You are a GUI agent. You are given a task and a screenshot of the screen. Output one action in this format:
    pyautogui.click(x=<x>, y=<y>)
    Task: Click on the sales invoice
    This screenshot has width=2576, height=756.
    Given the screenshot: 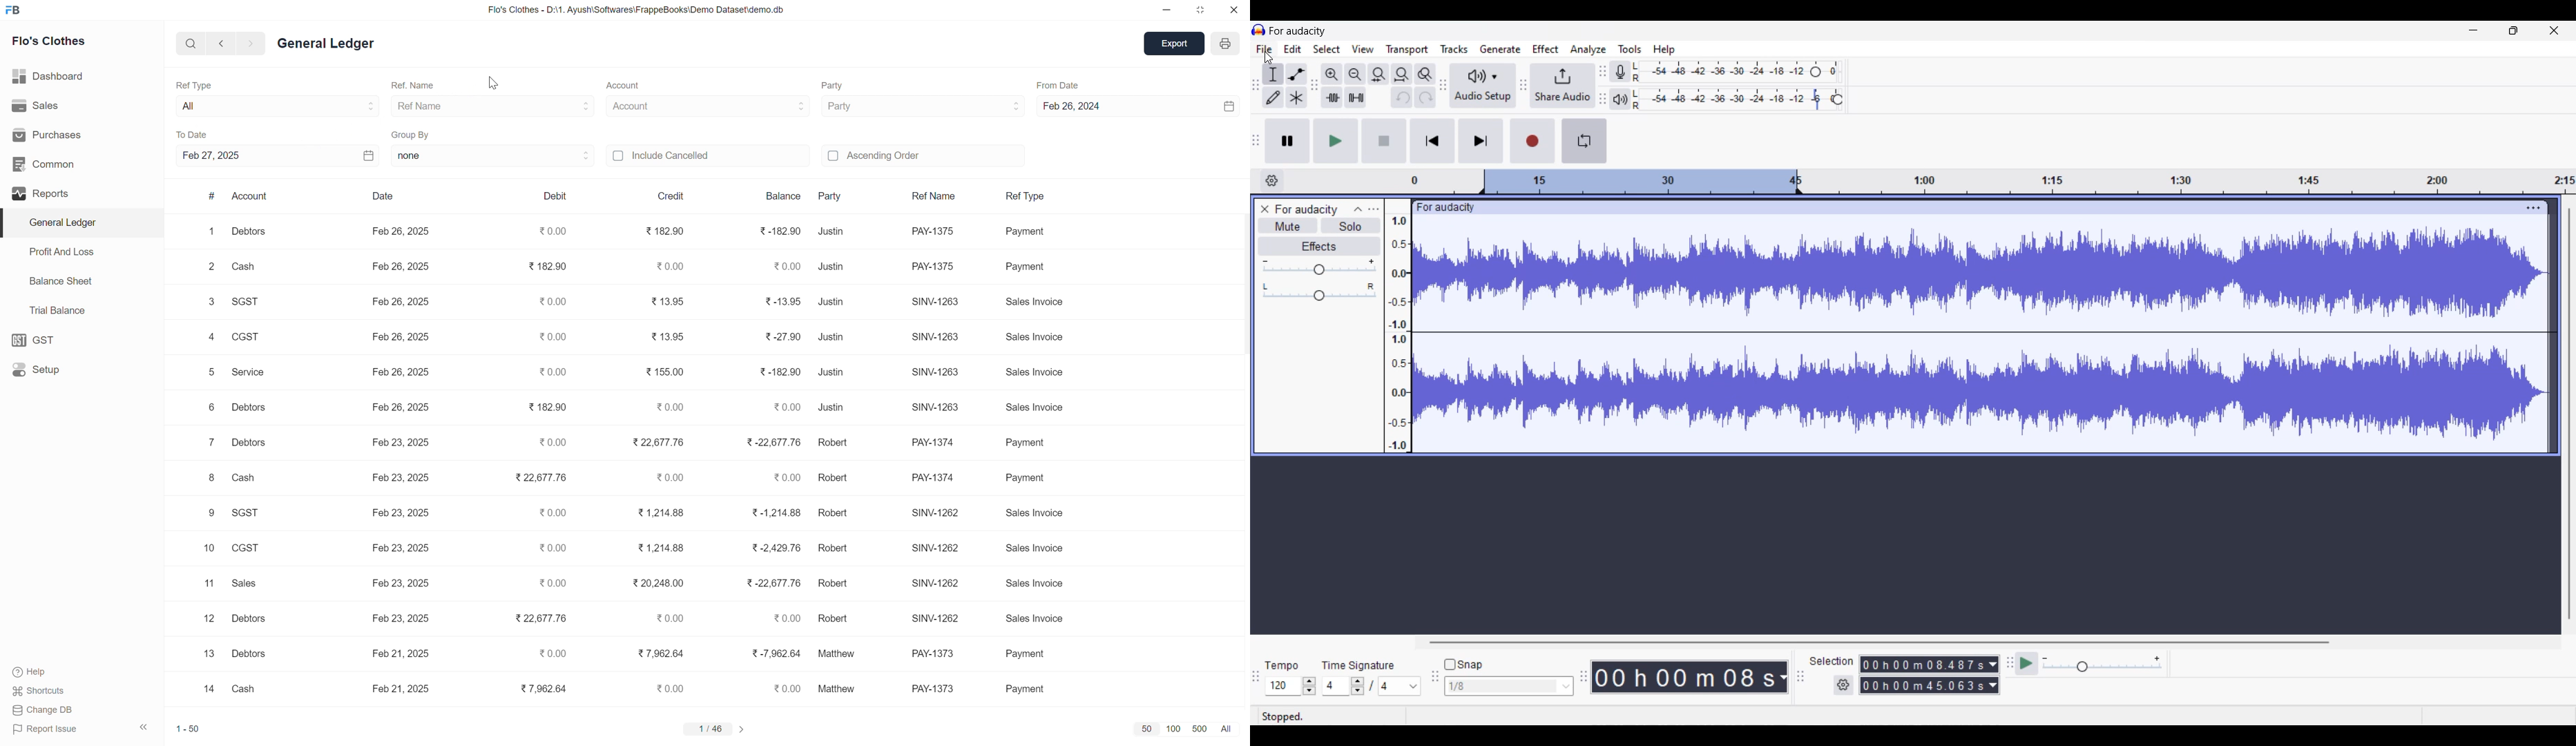 What is the action you would take?
    pyautogui.click(x=1034, y=515)
    